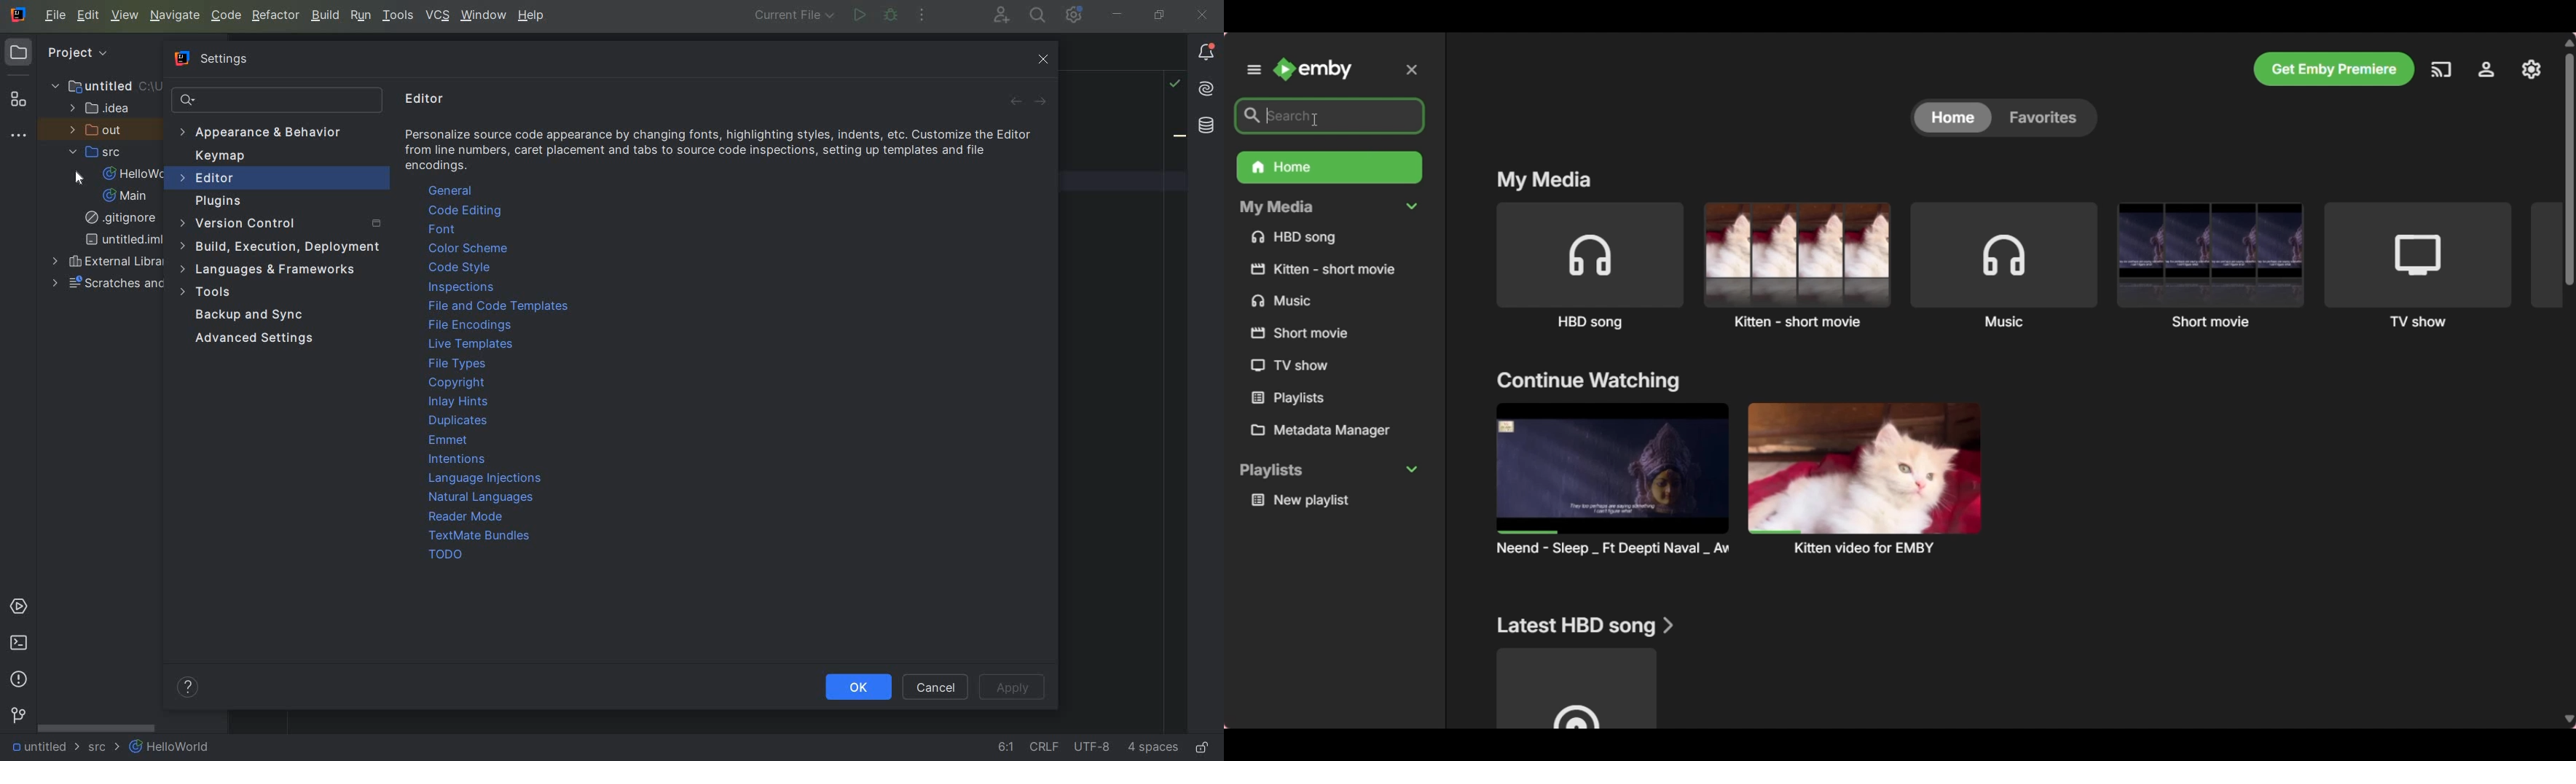  What do you see at coordinates (2441, 70) in the screenshot?
I see `Play on another device` at bounding box center [2441, 70].